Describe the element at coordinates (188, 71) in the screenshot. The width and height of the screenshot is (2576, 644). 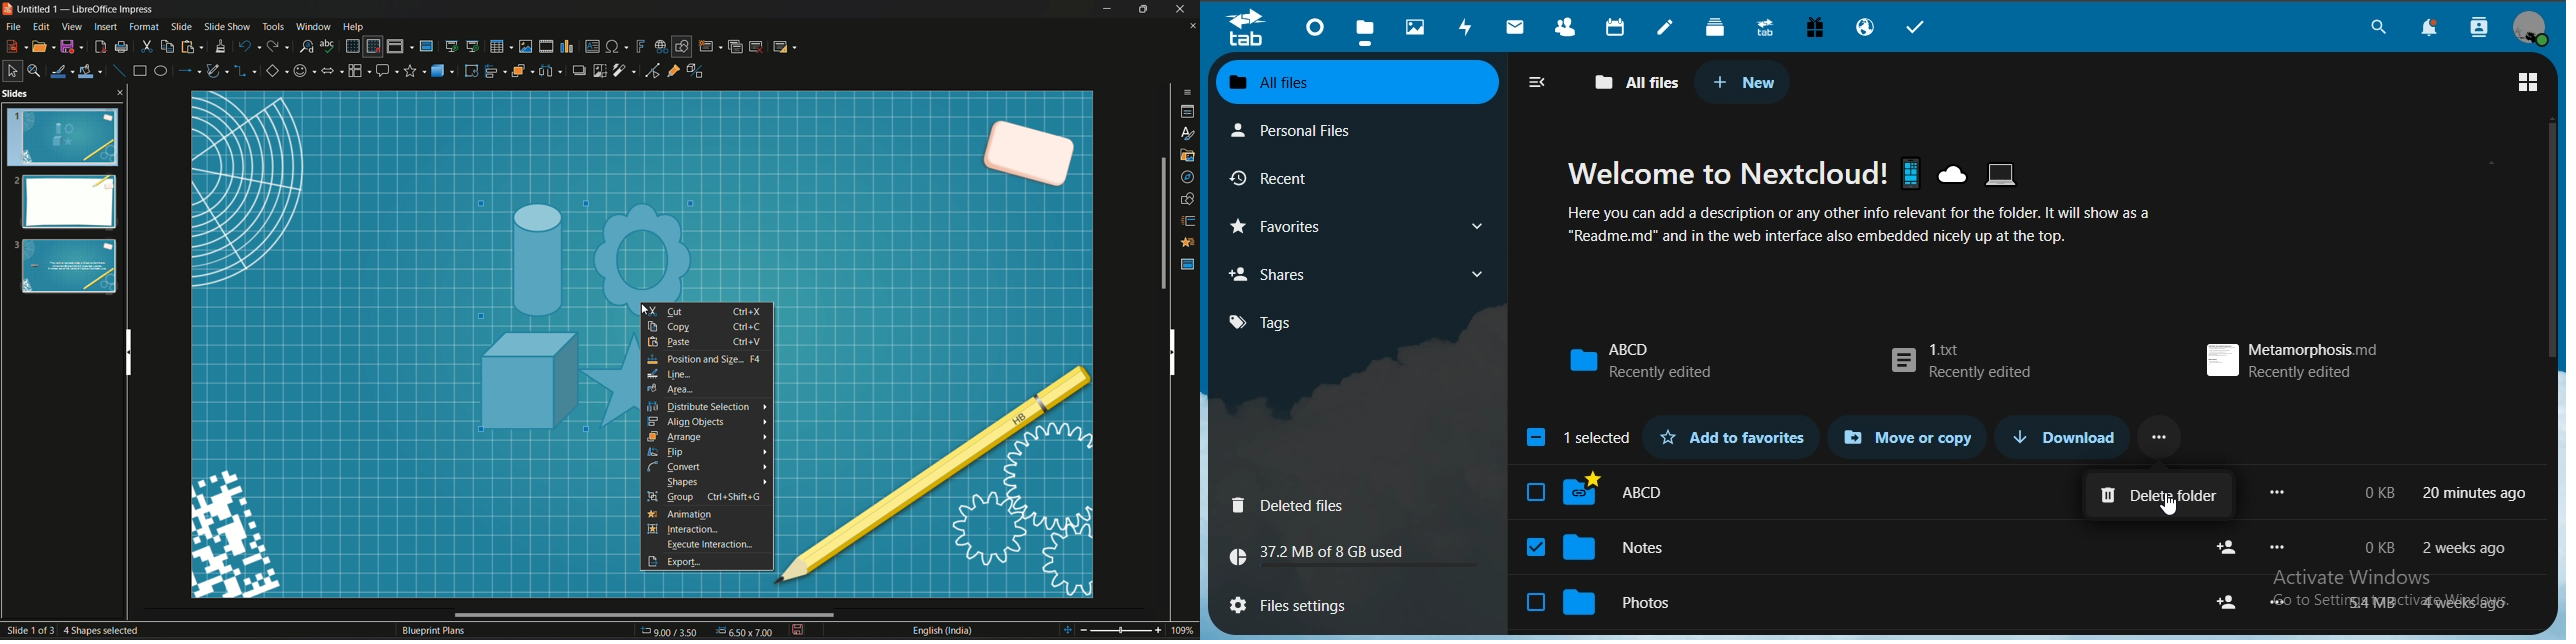
I see `lines and arrow` at that location.